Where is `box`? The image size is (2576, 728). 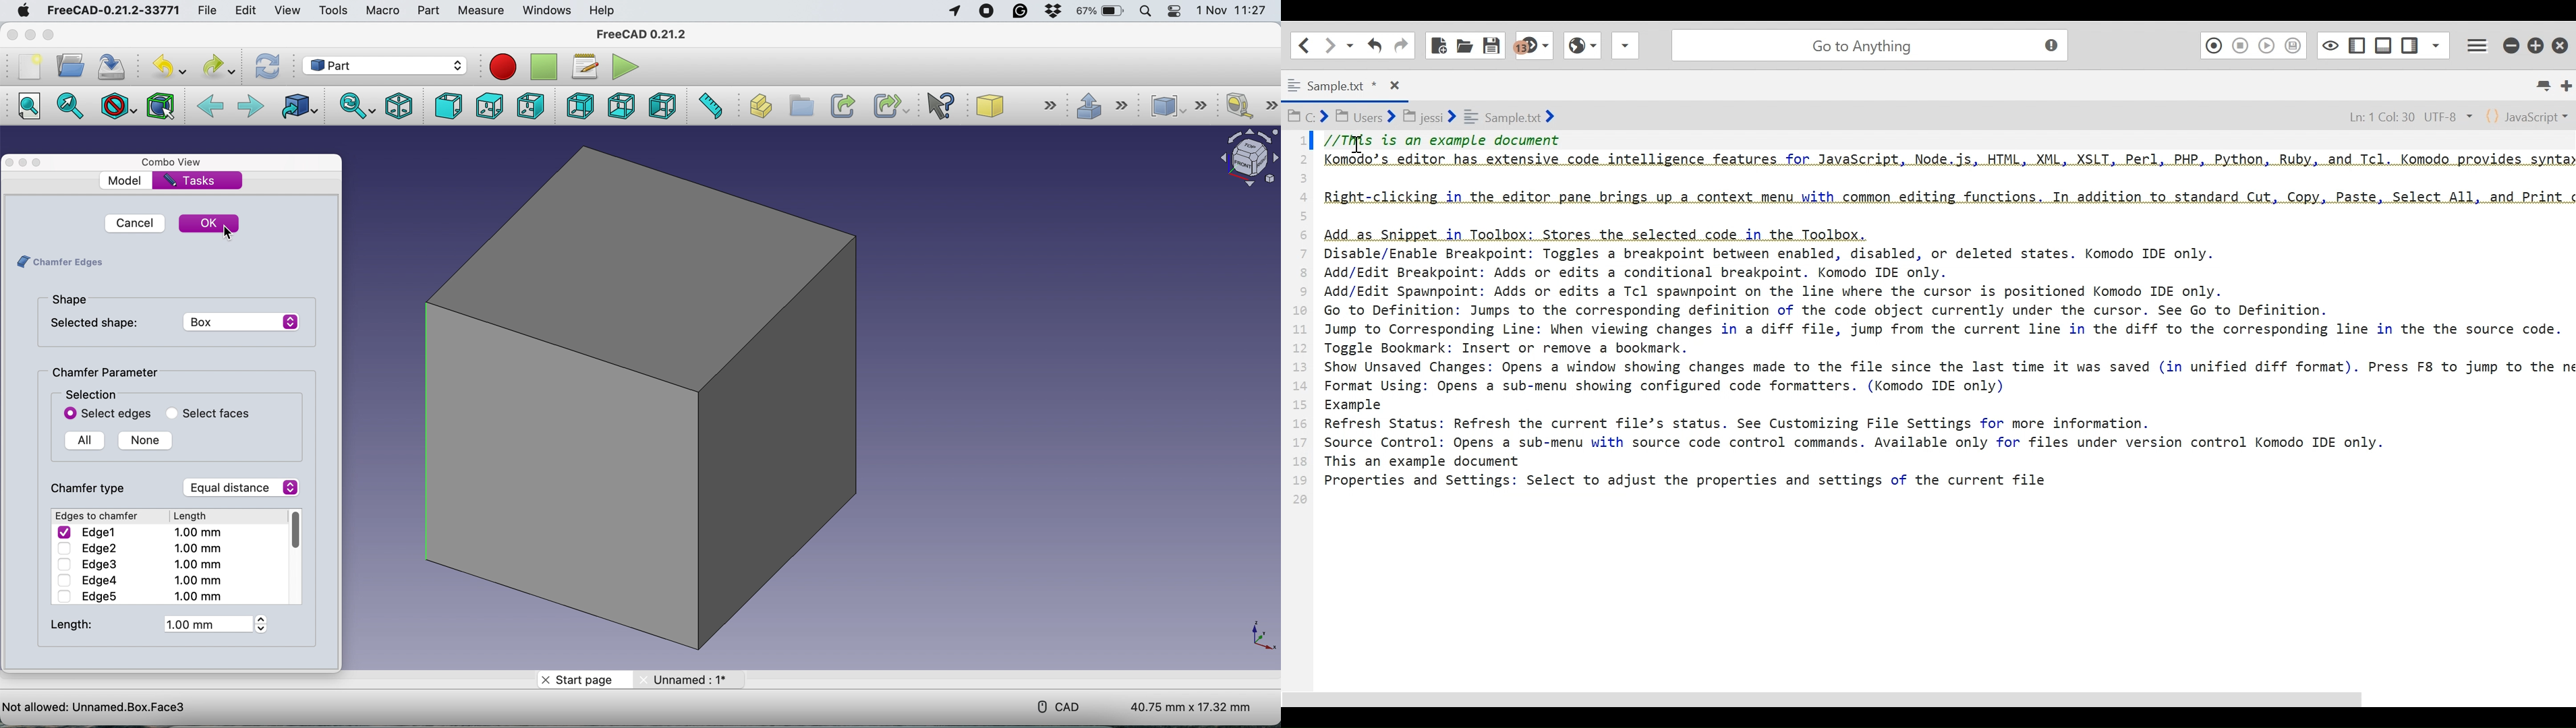 box is located at coordinates (659, 401).